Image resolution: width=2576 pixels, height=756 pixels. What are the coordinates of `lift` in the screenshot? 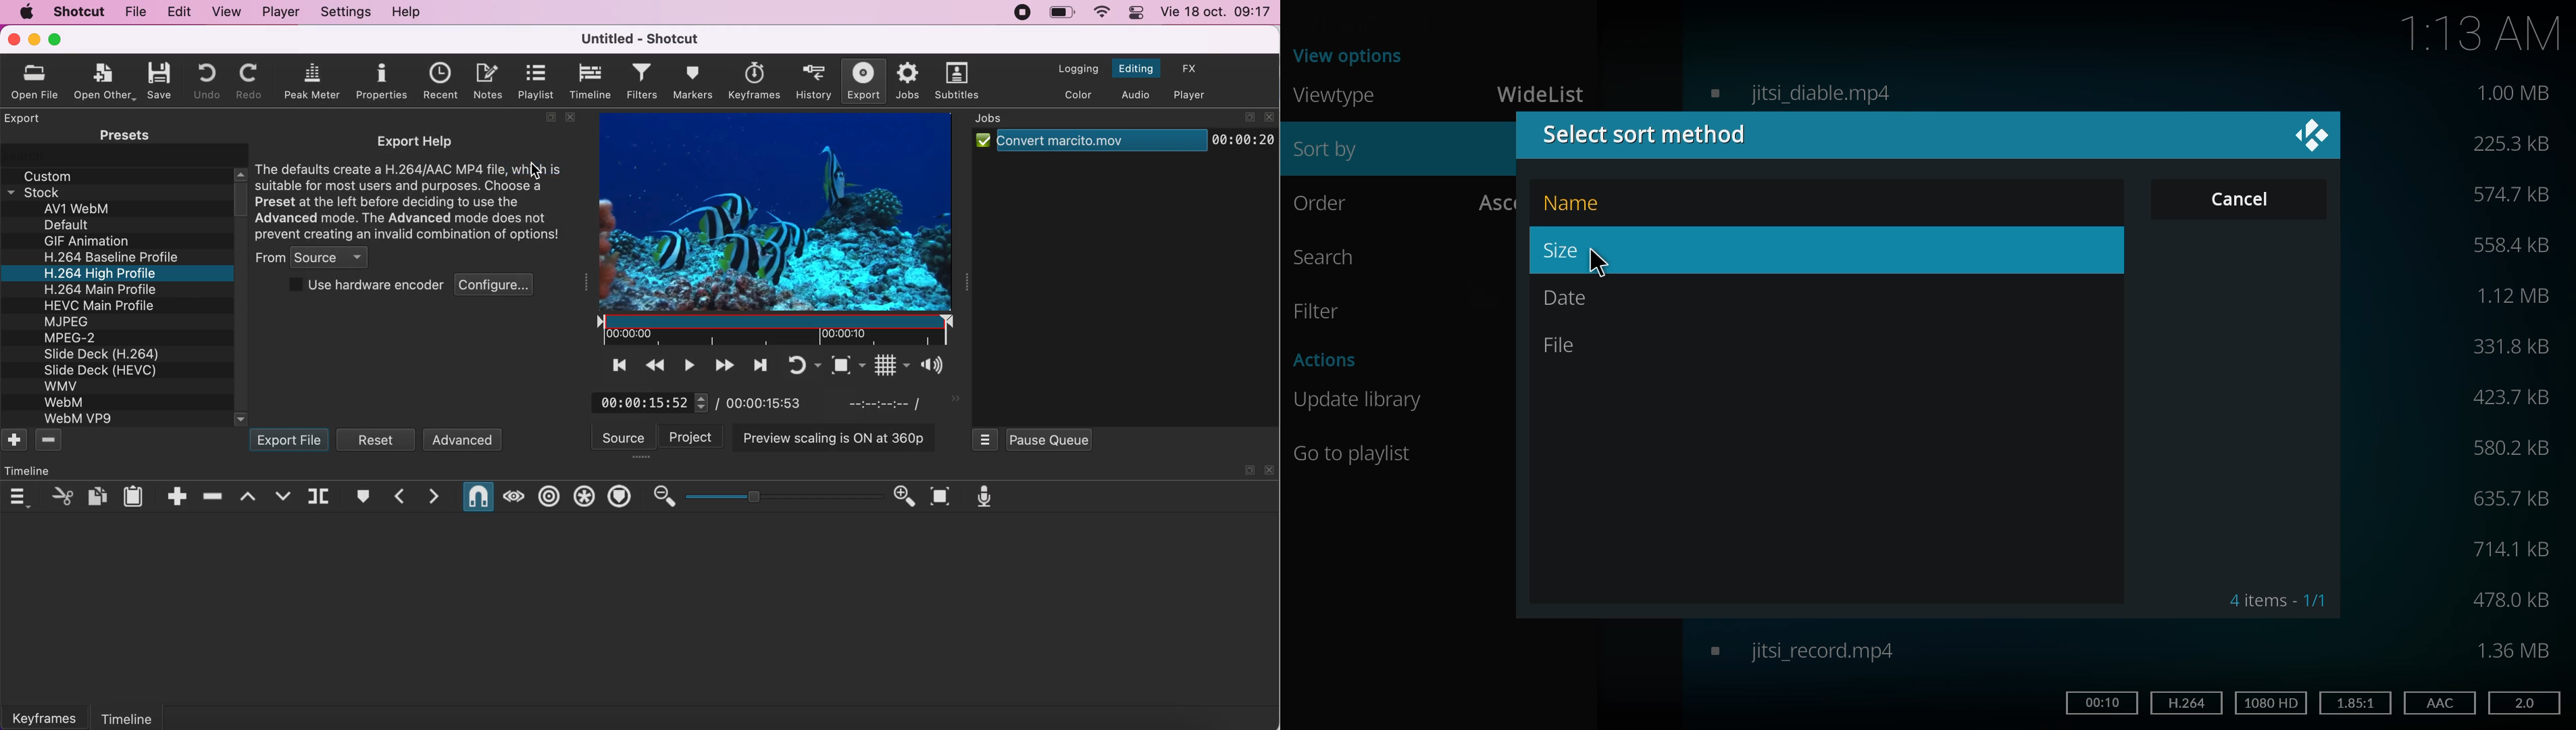 It's located at (249, 497).